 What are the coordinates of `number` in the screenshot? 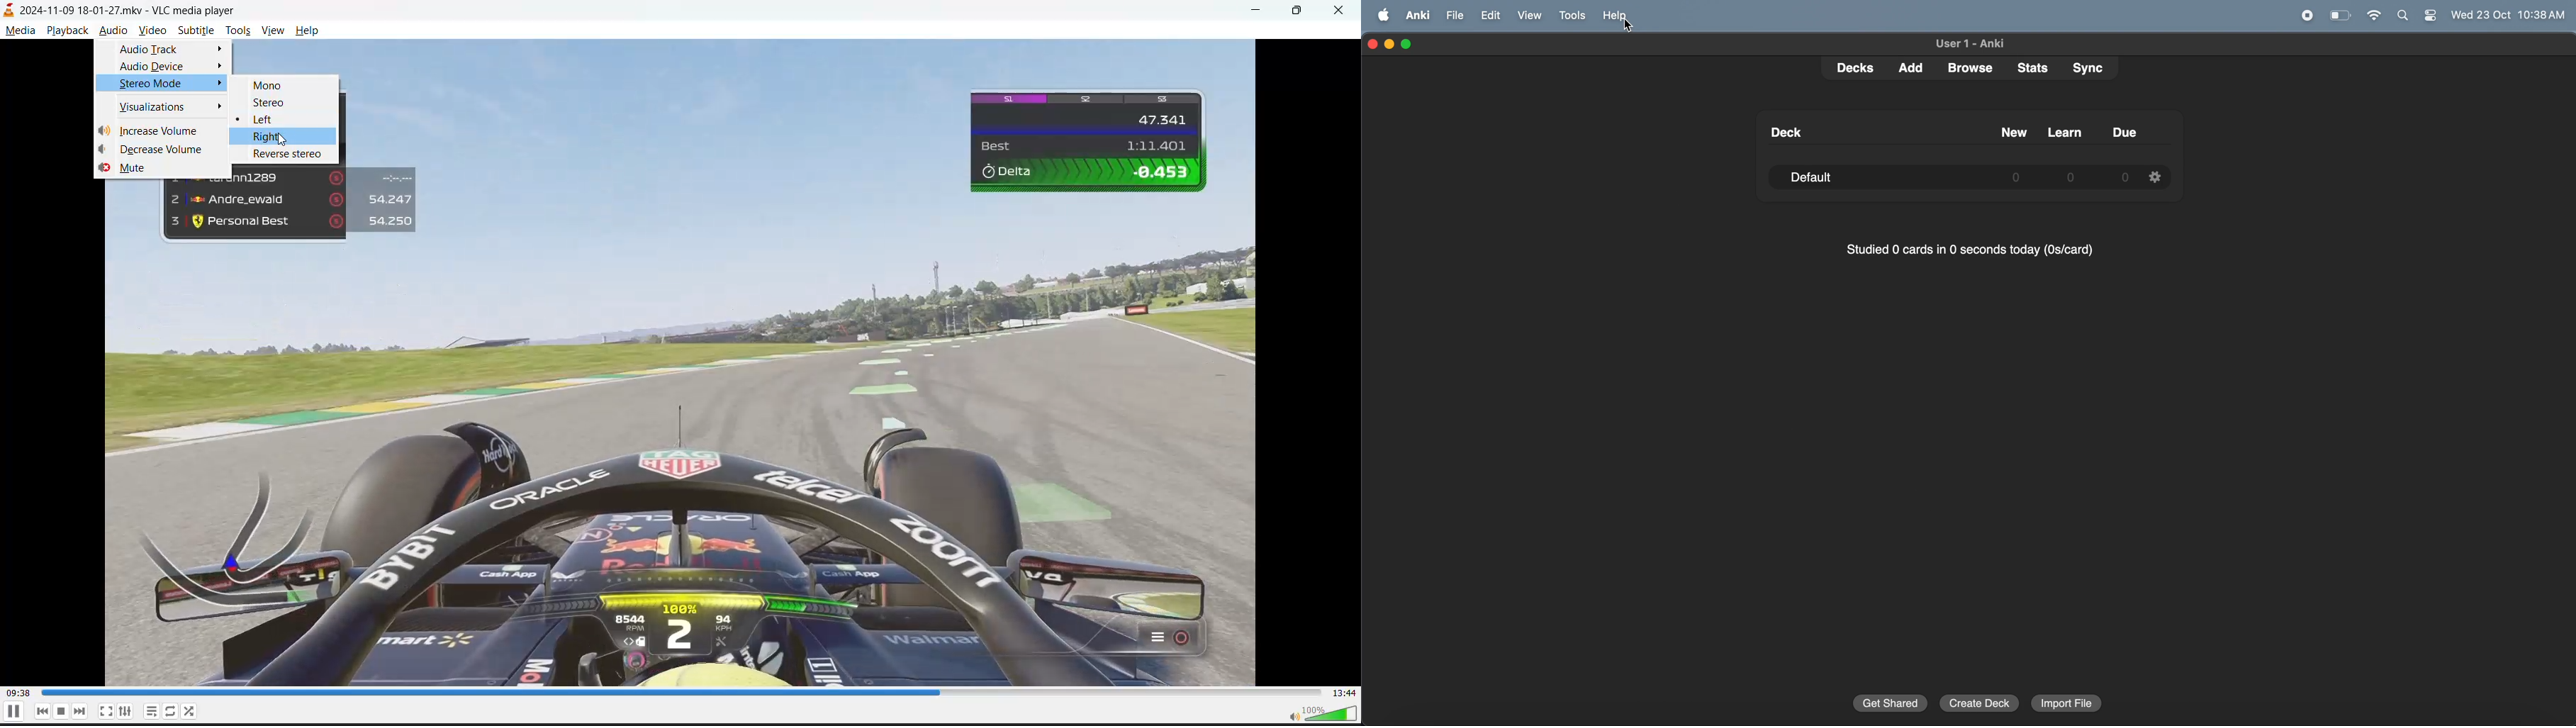 It's located at (2073, 177).